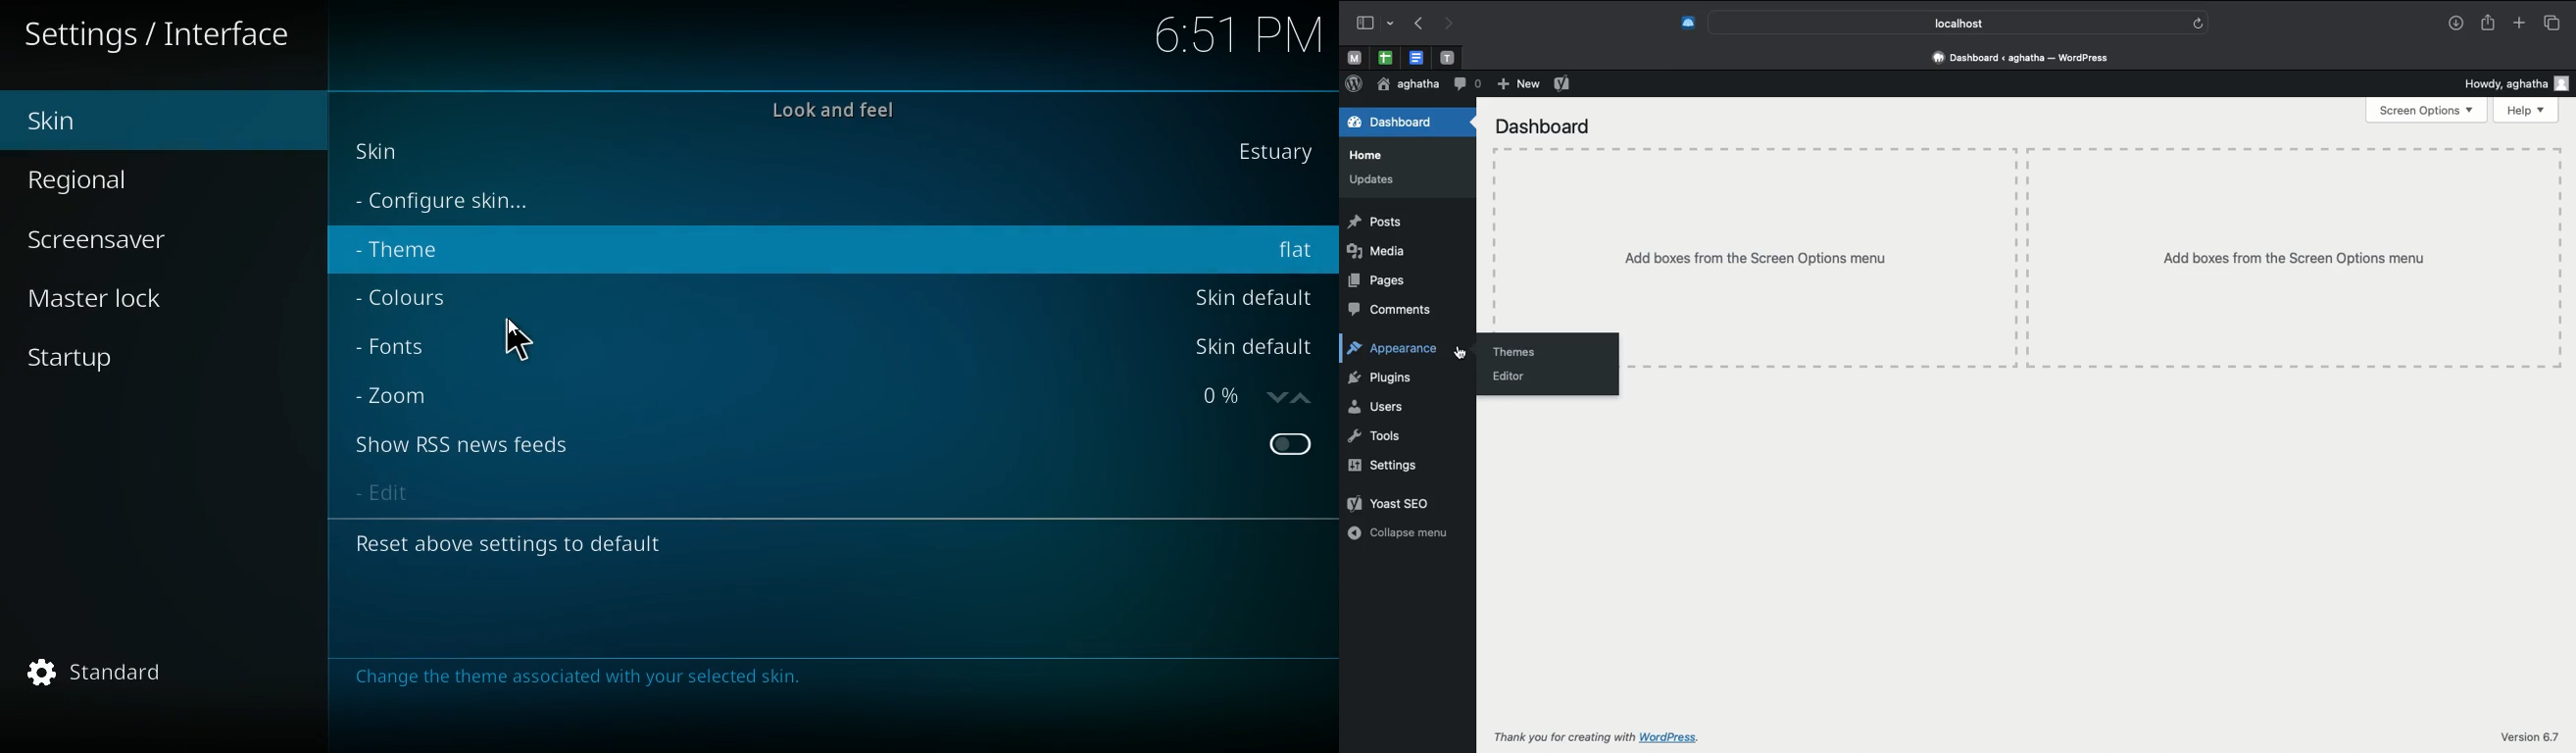 The image size is (2576, 756). I want to click on Time - 6:51PM, so click(1231, 35).